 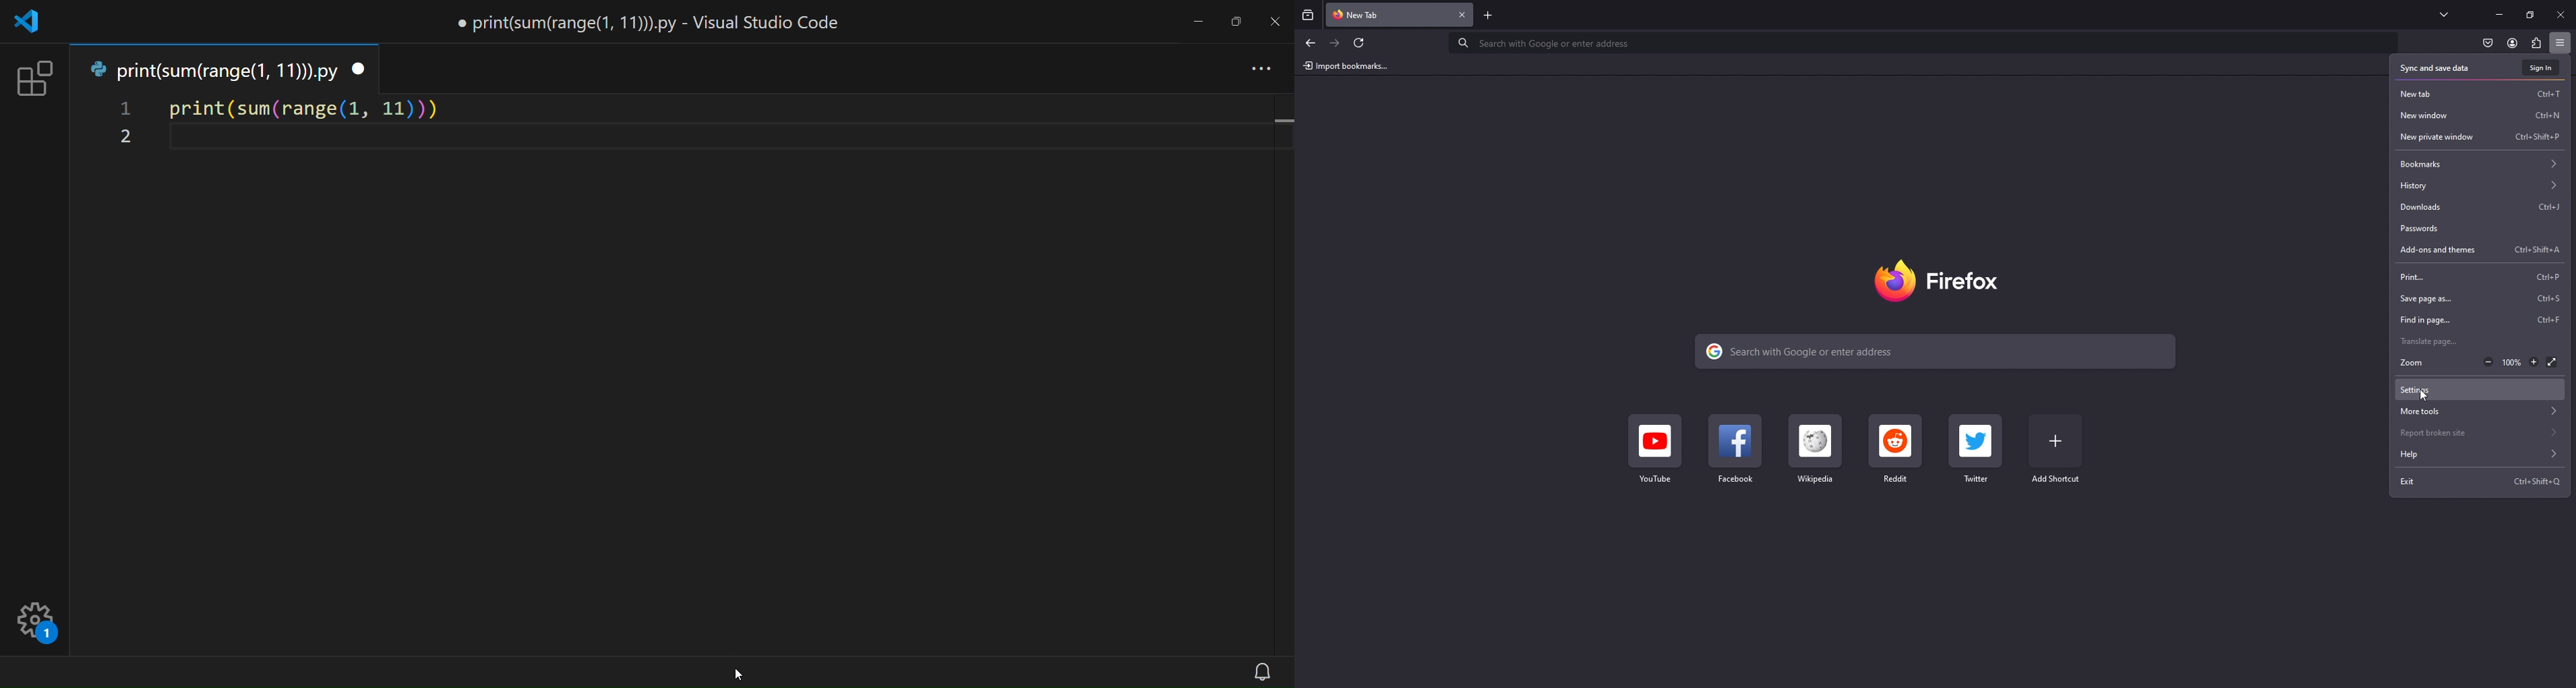 What do you see at coordinates (2057, 449) in the screenshot?
I see `add bookmark` at bounding box center [2057, 449].